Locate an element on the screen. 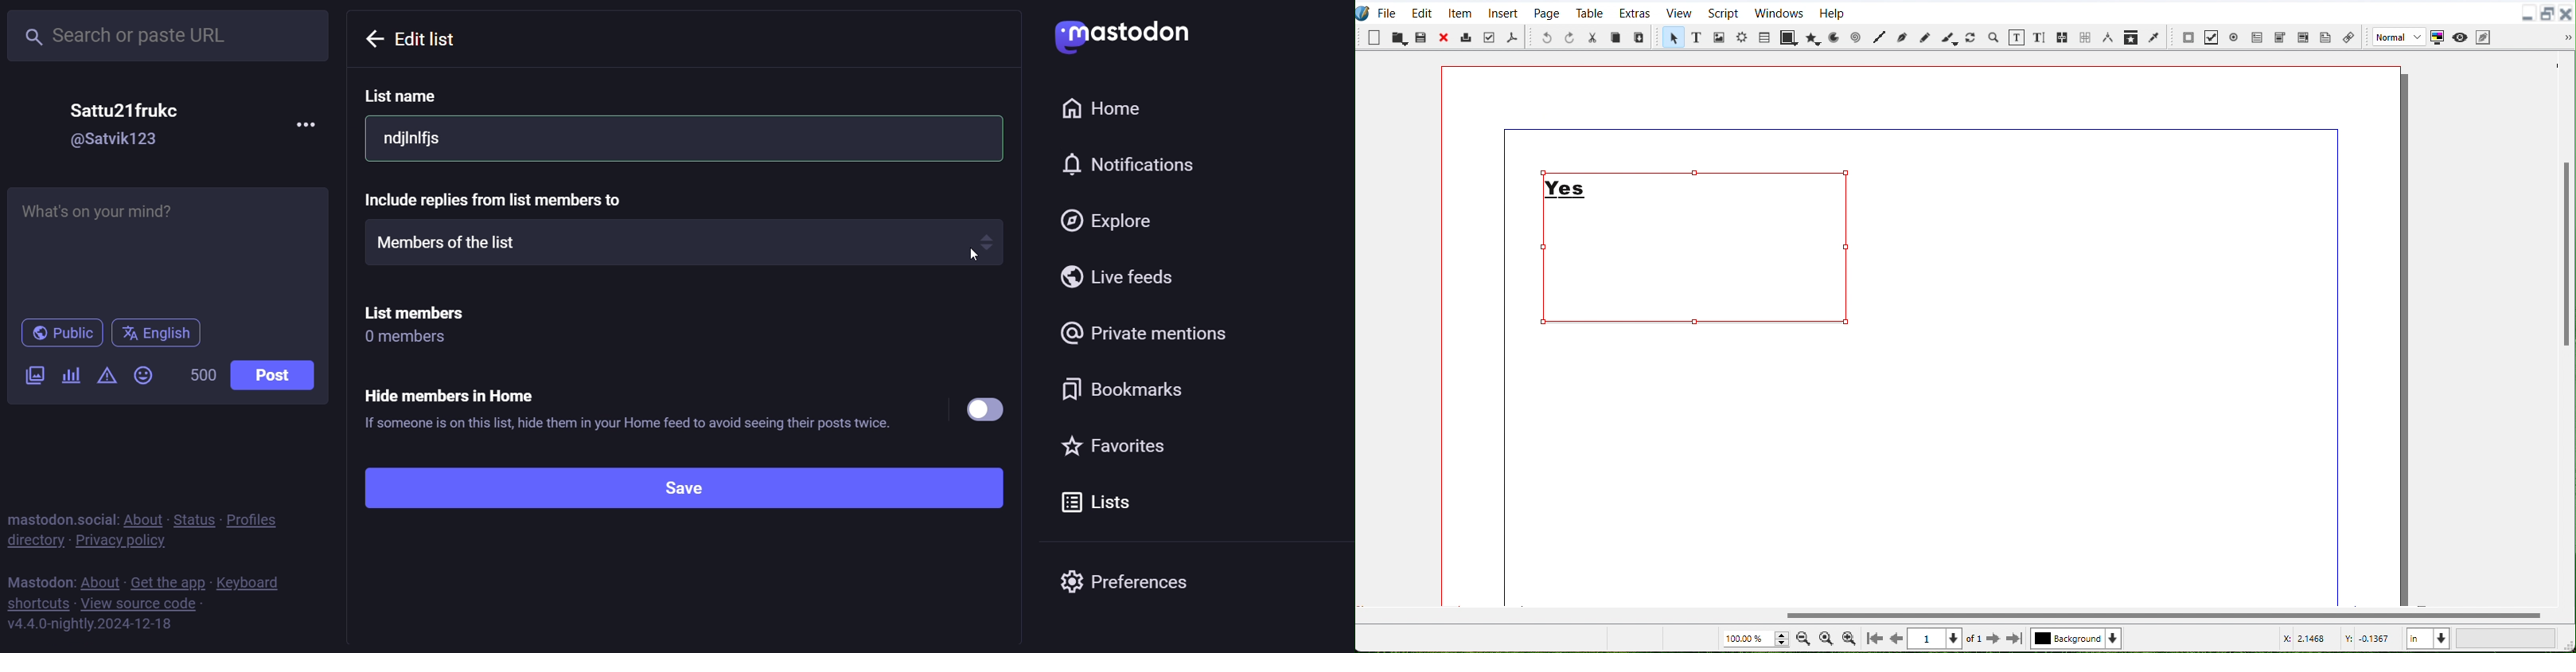 This screenshot has width=2576, height=672. about is located at coordinates (143, 517).